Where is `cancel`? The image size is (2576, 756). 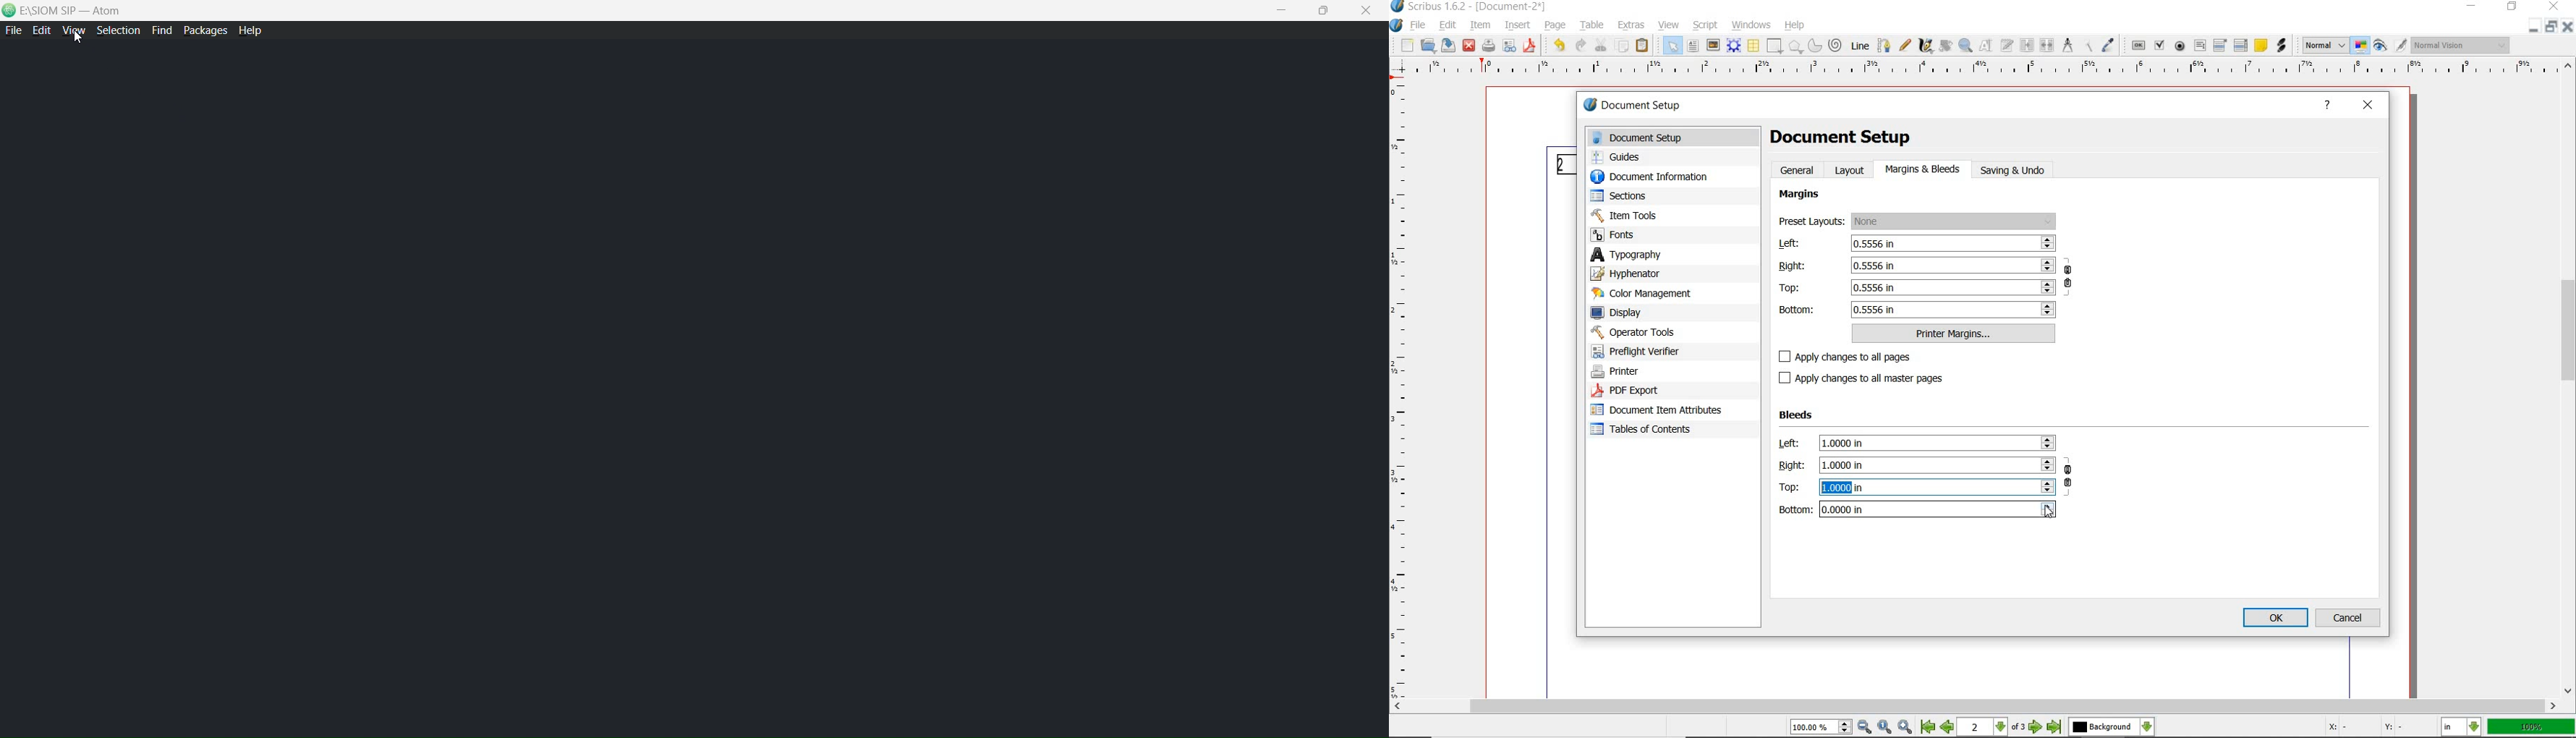
cancel is located at coordinates (2350, 617).